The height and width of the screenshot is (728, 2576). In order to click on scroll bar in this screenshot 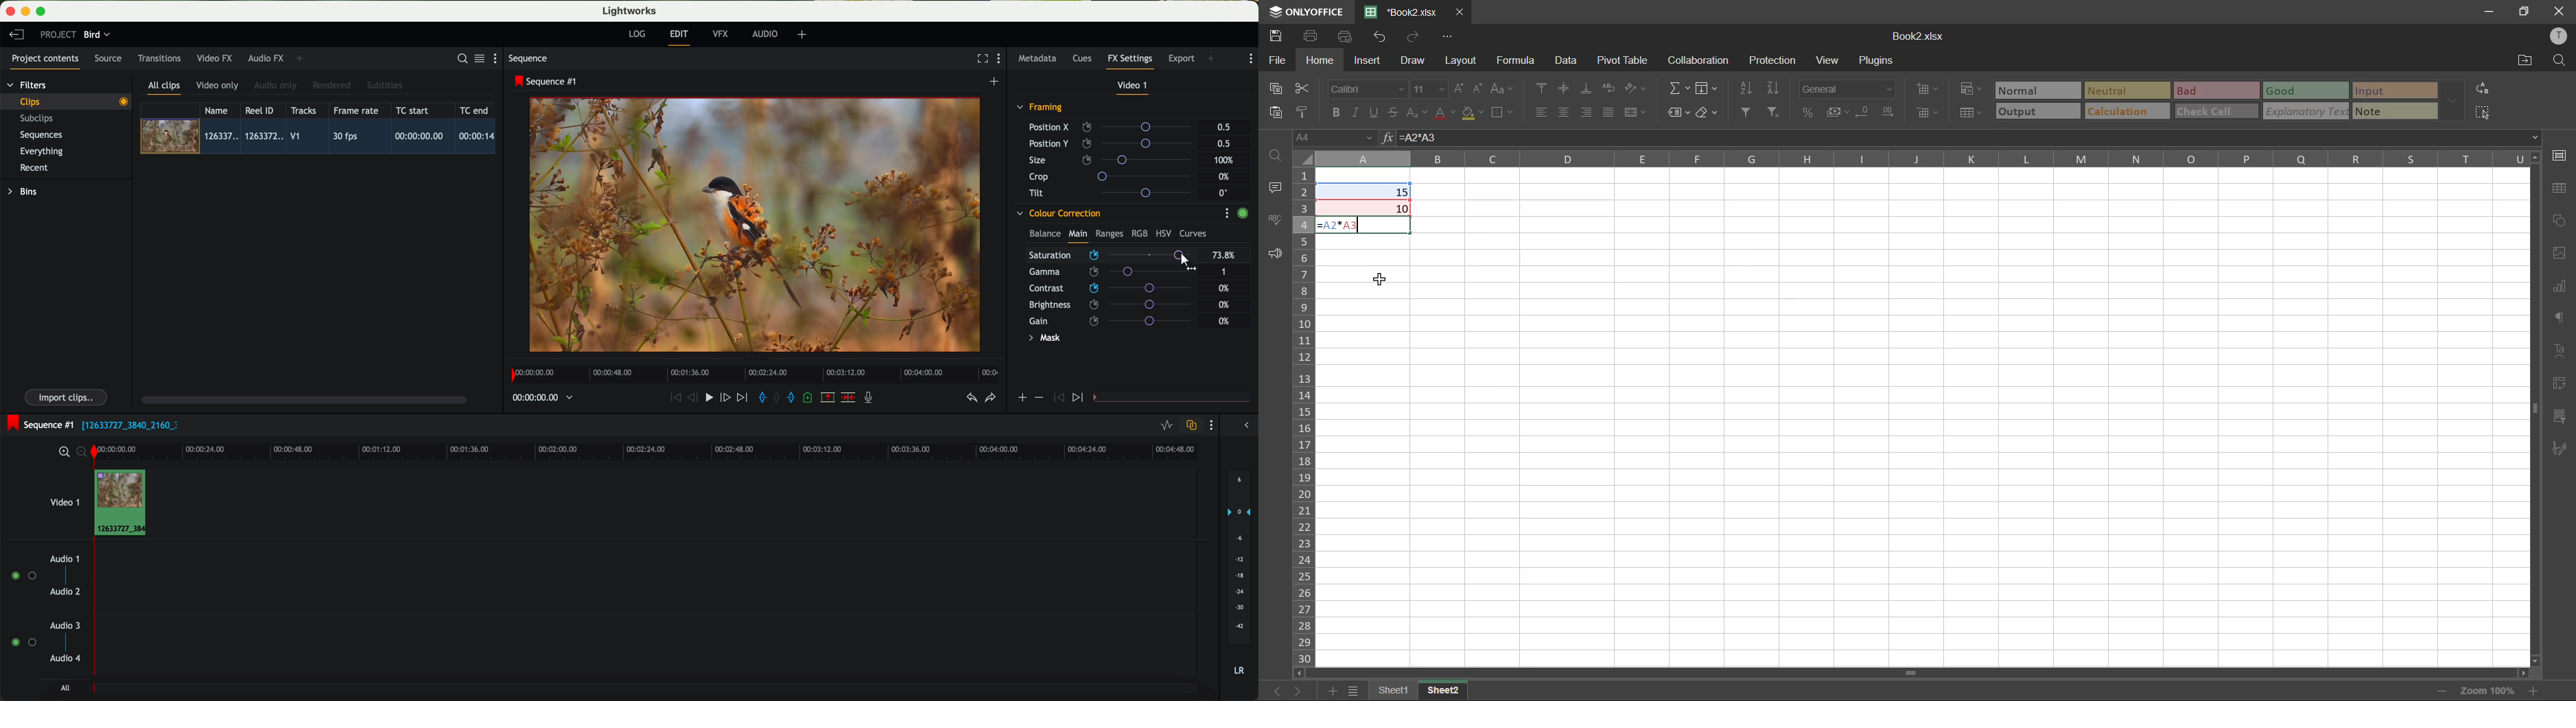, I will do `click(303, 399)`.